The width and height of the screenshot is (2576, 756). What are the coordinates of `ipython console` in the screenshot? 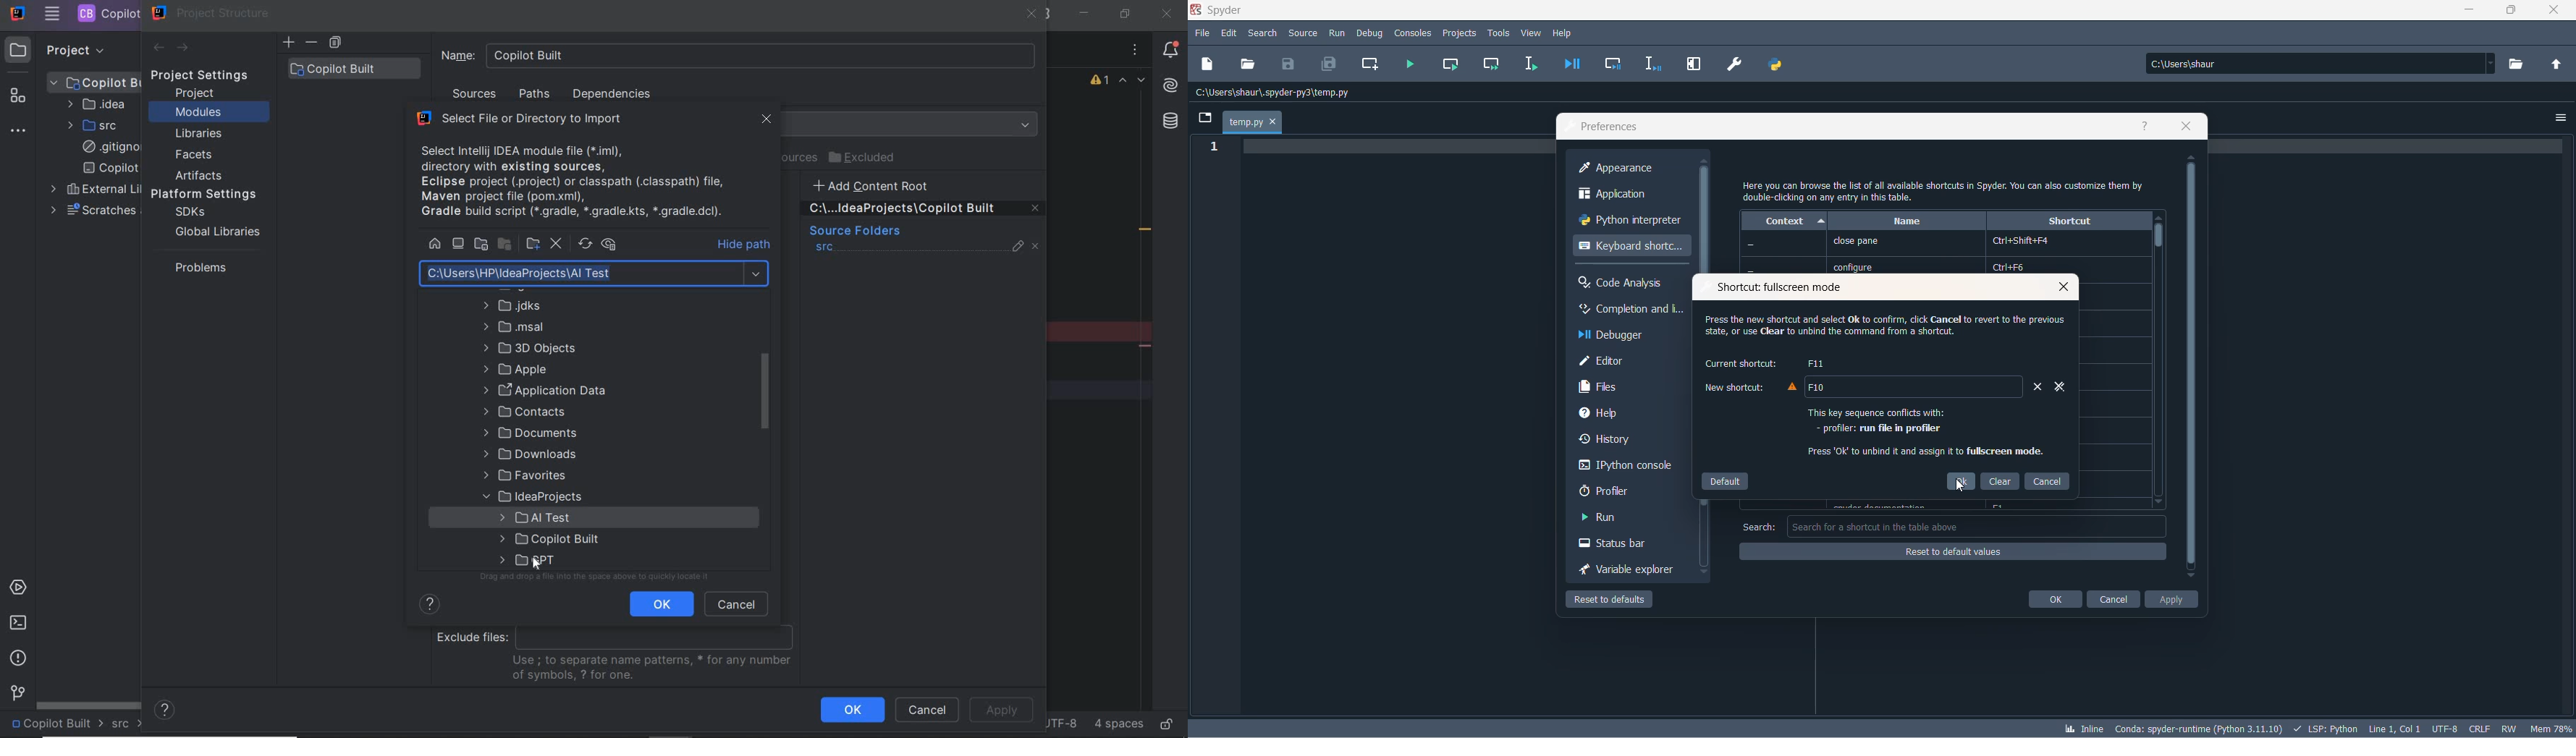 It's located at (1626, 467).